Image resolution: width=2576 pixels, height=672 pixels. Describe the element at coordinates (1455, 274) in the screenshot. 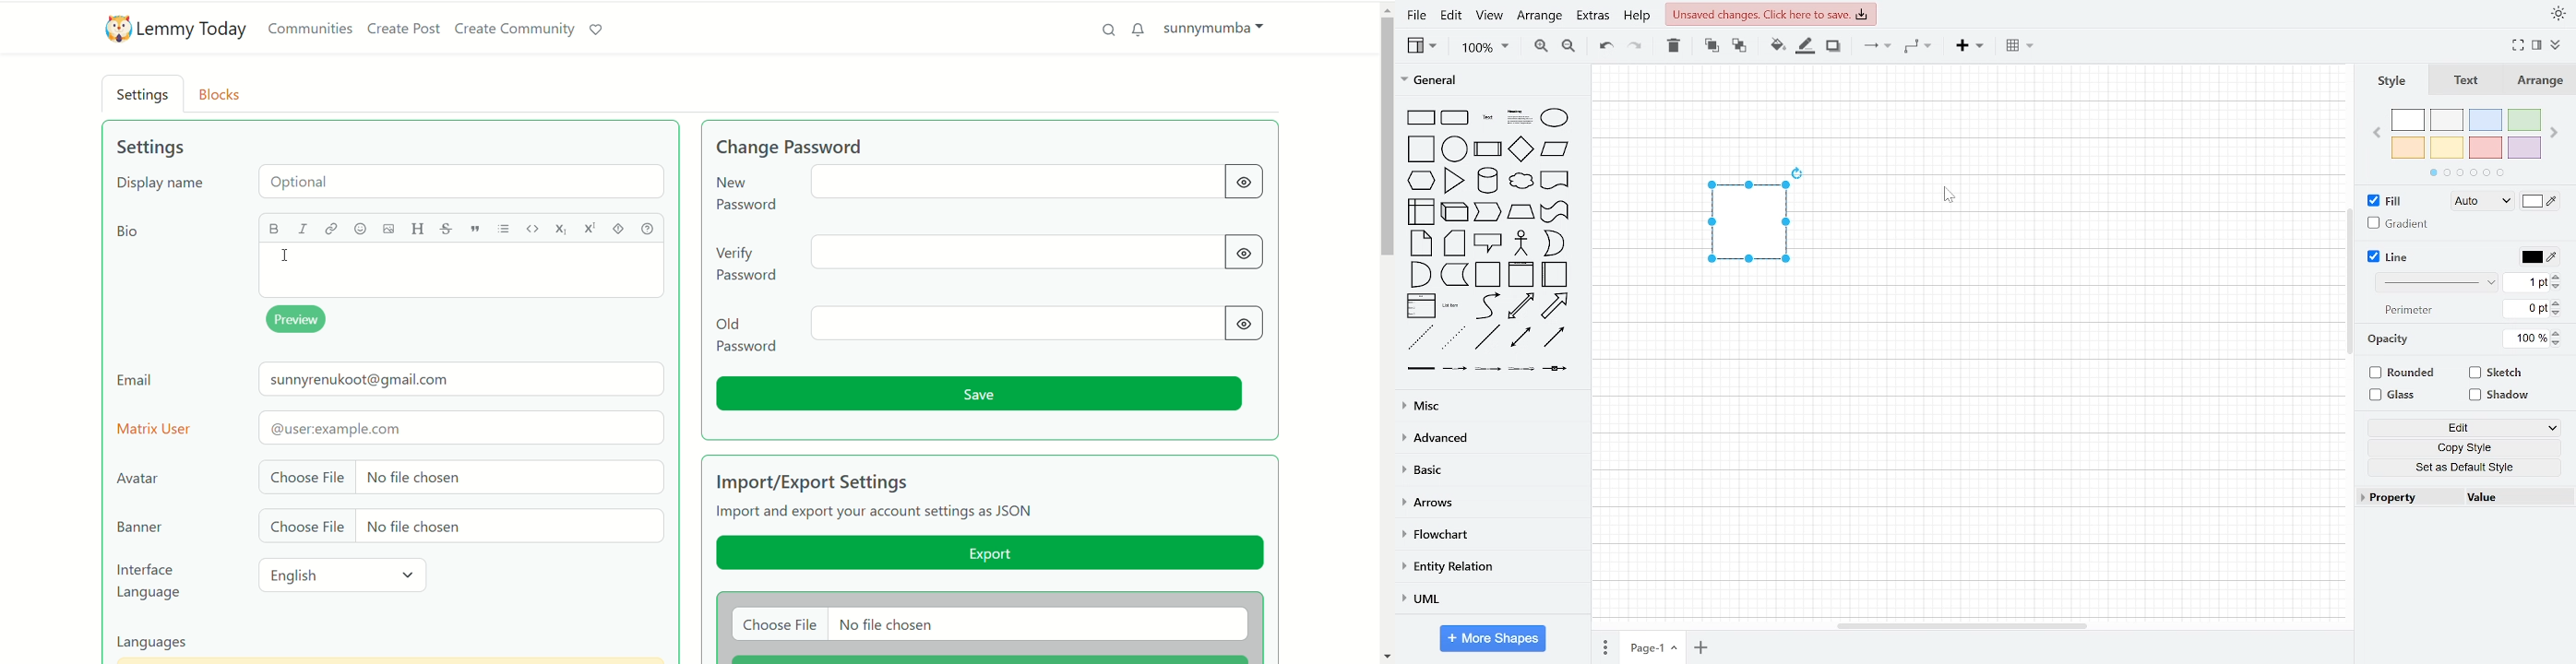

I see `data storage` at that location.